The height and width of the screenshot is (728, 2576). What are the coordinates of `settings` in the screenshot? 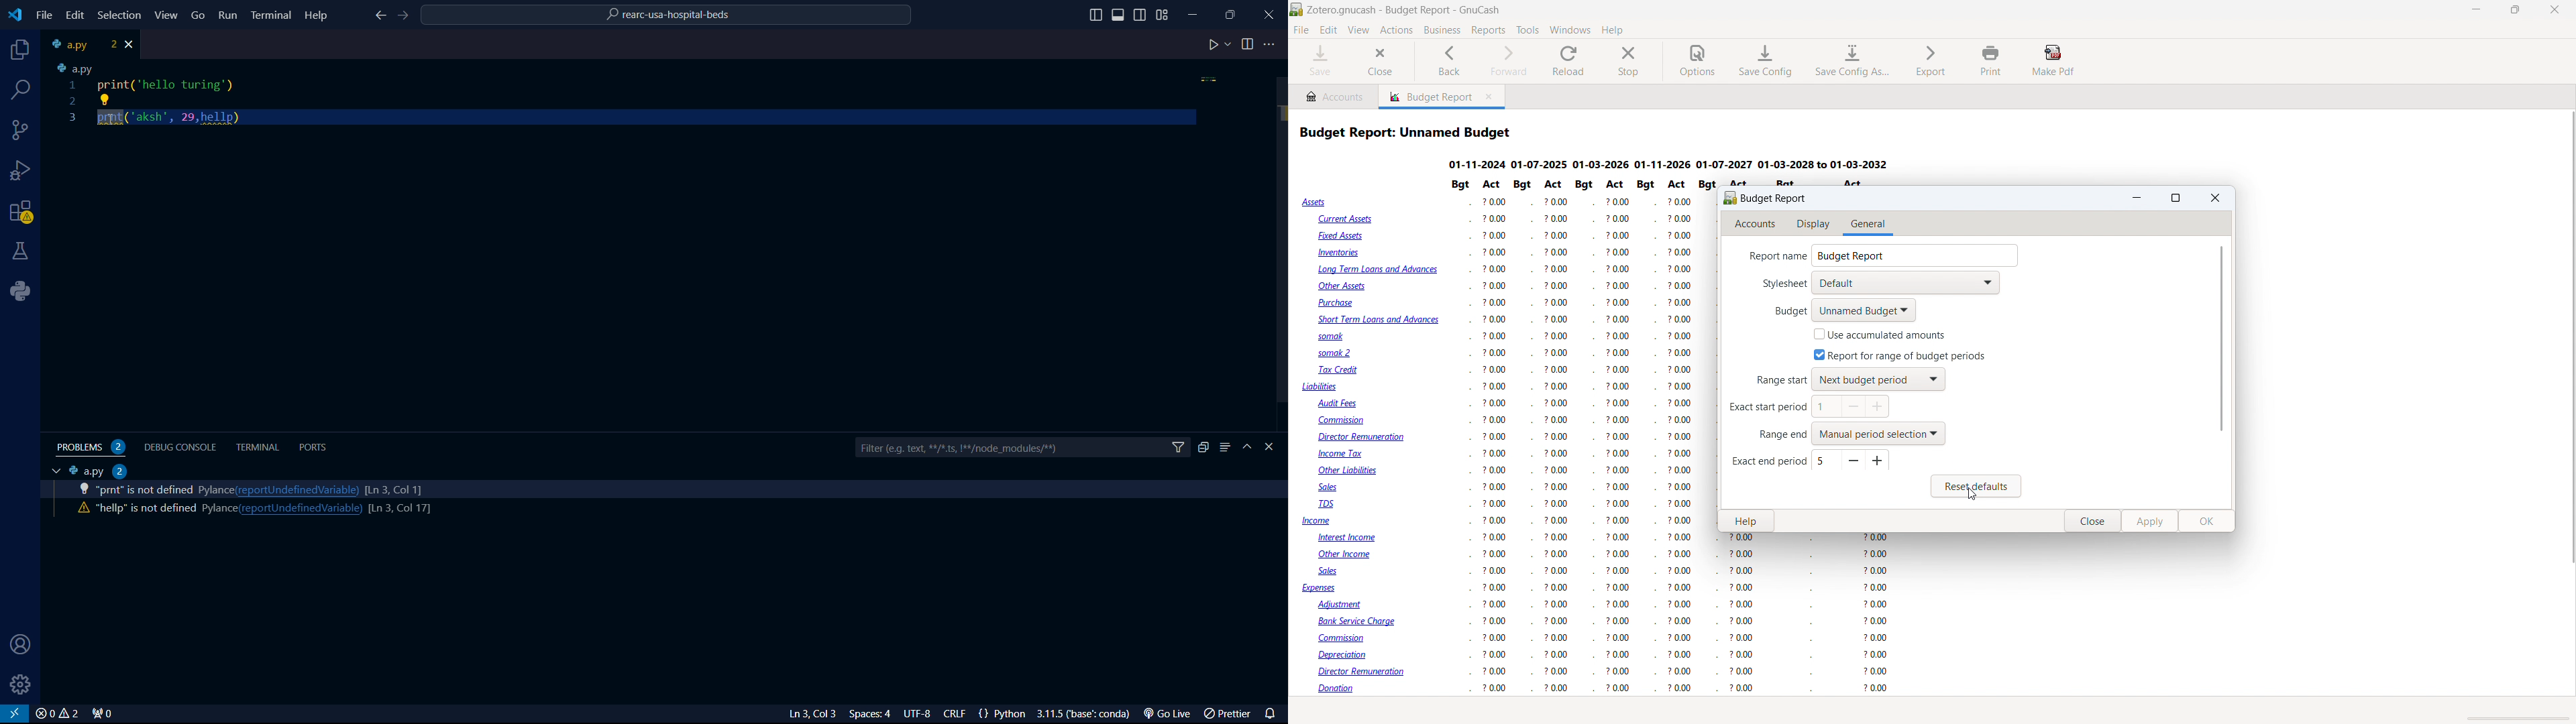 It's located at (21, 684).